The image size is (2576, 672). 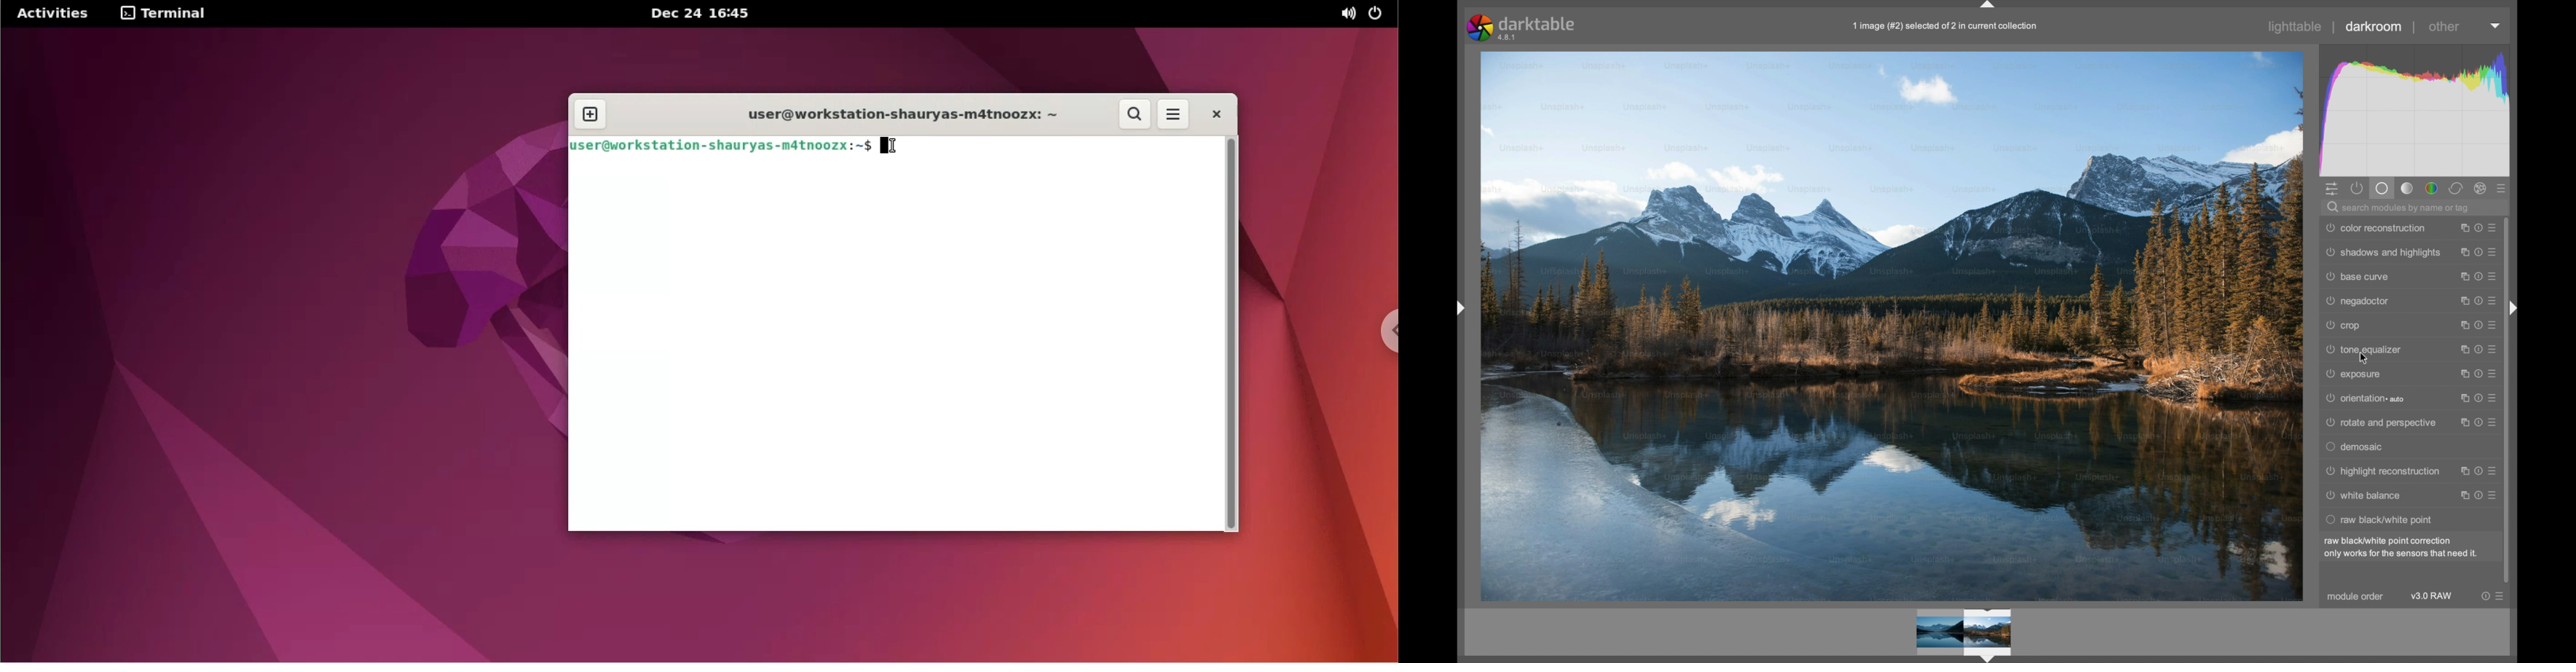 What do you see at coordinates (2383, 189) in the screenshot?
I see `base` at bounding box center [2383, 189].